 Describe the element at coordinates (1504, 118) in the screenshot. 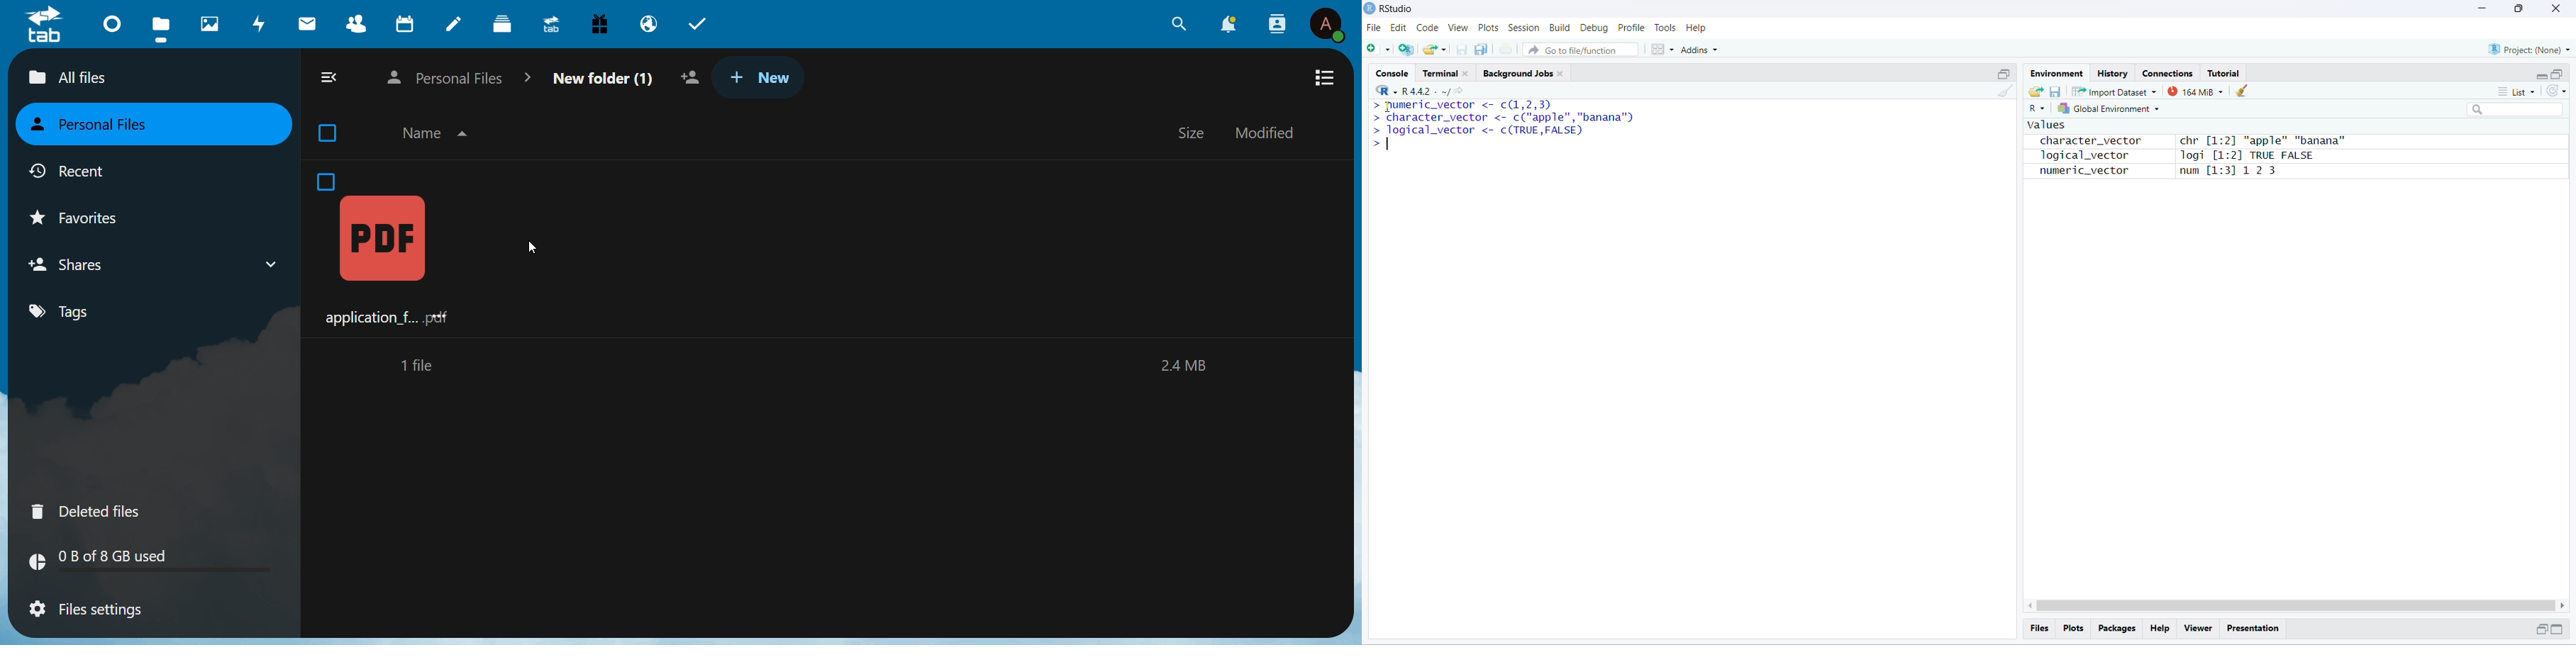

I see `‘character_vector <- c("apple","banana")` at that location.